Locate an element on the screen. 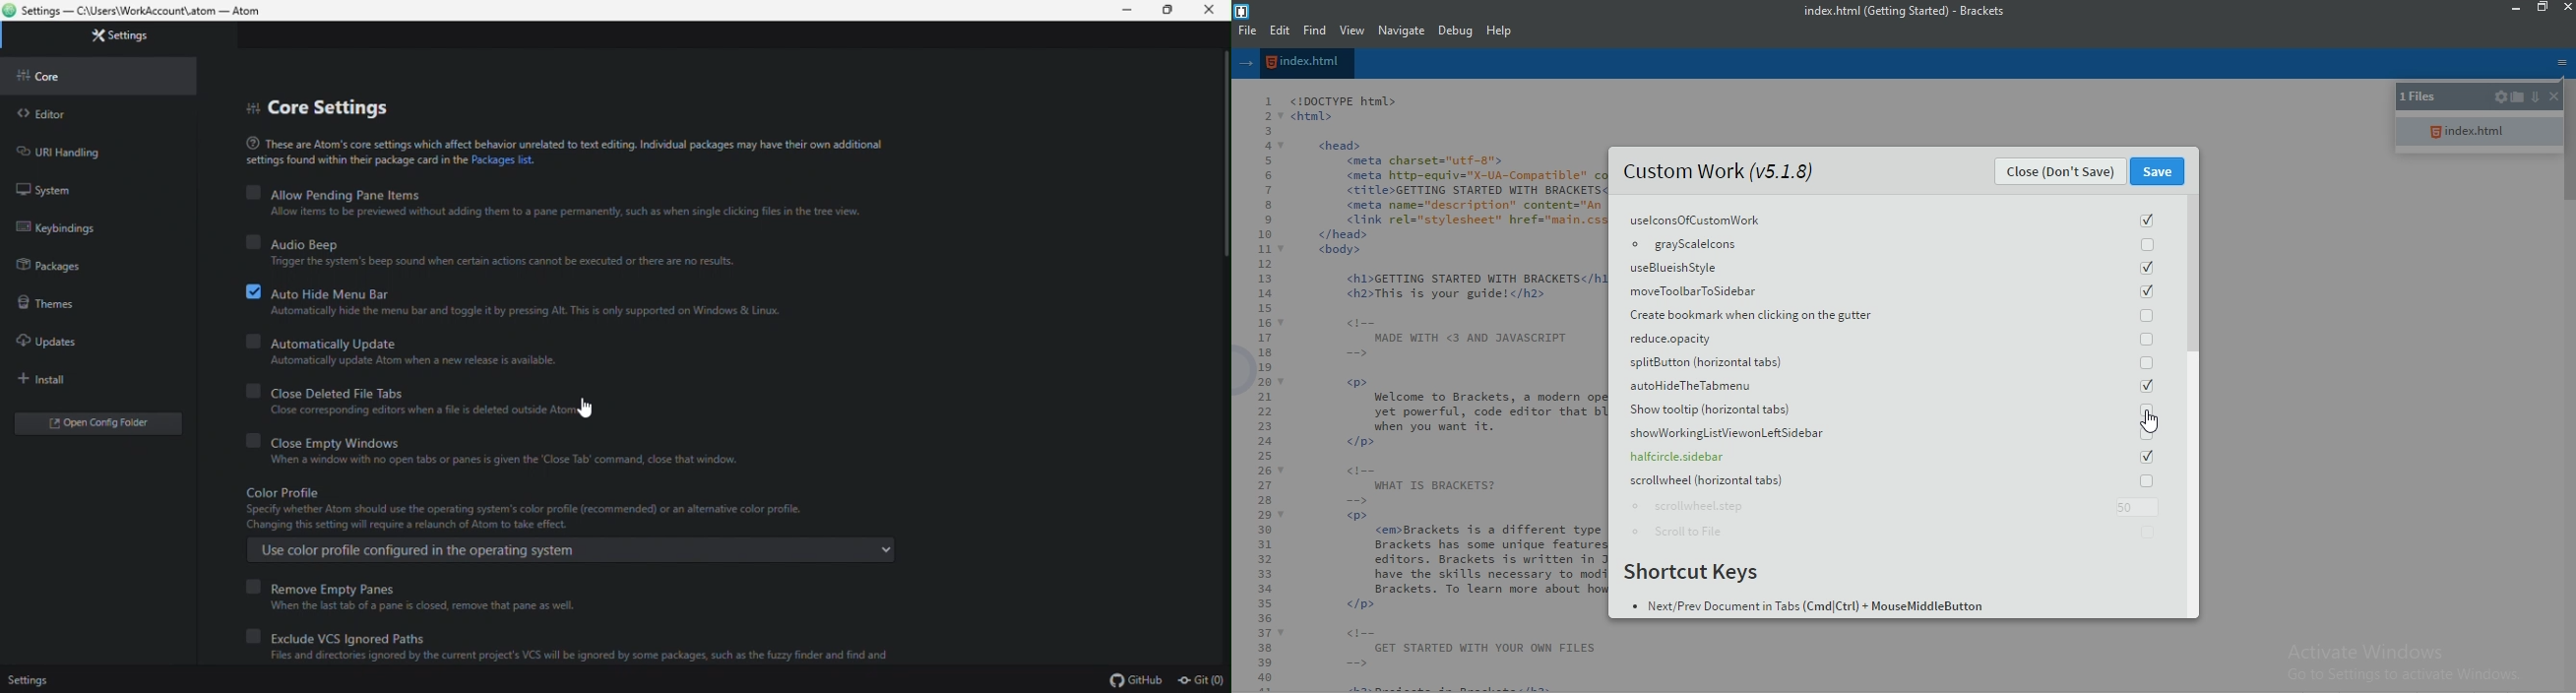 The height and width of the screenshot is (700, 2576). showWorkingListViewonLeft Sidebar is located at coordinates (1895, 433).